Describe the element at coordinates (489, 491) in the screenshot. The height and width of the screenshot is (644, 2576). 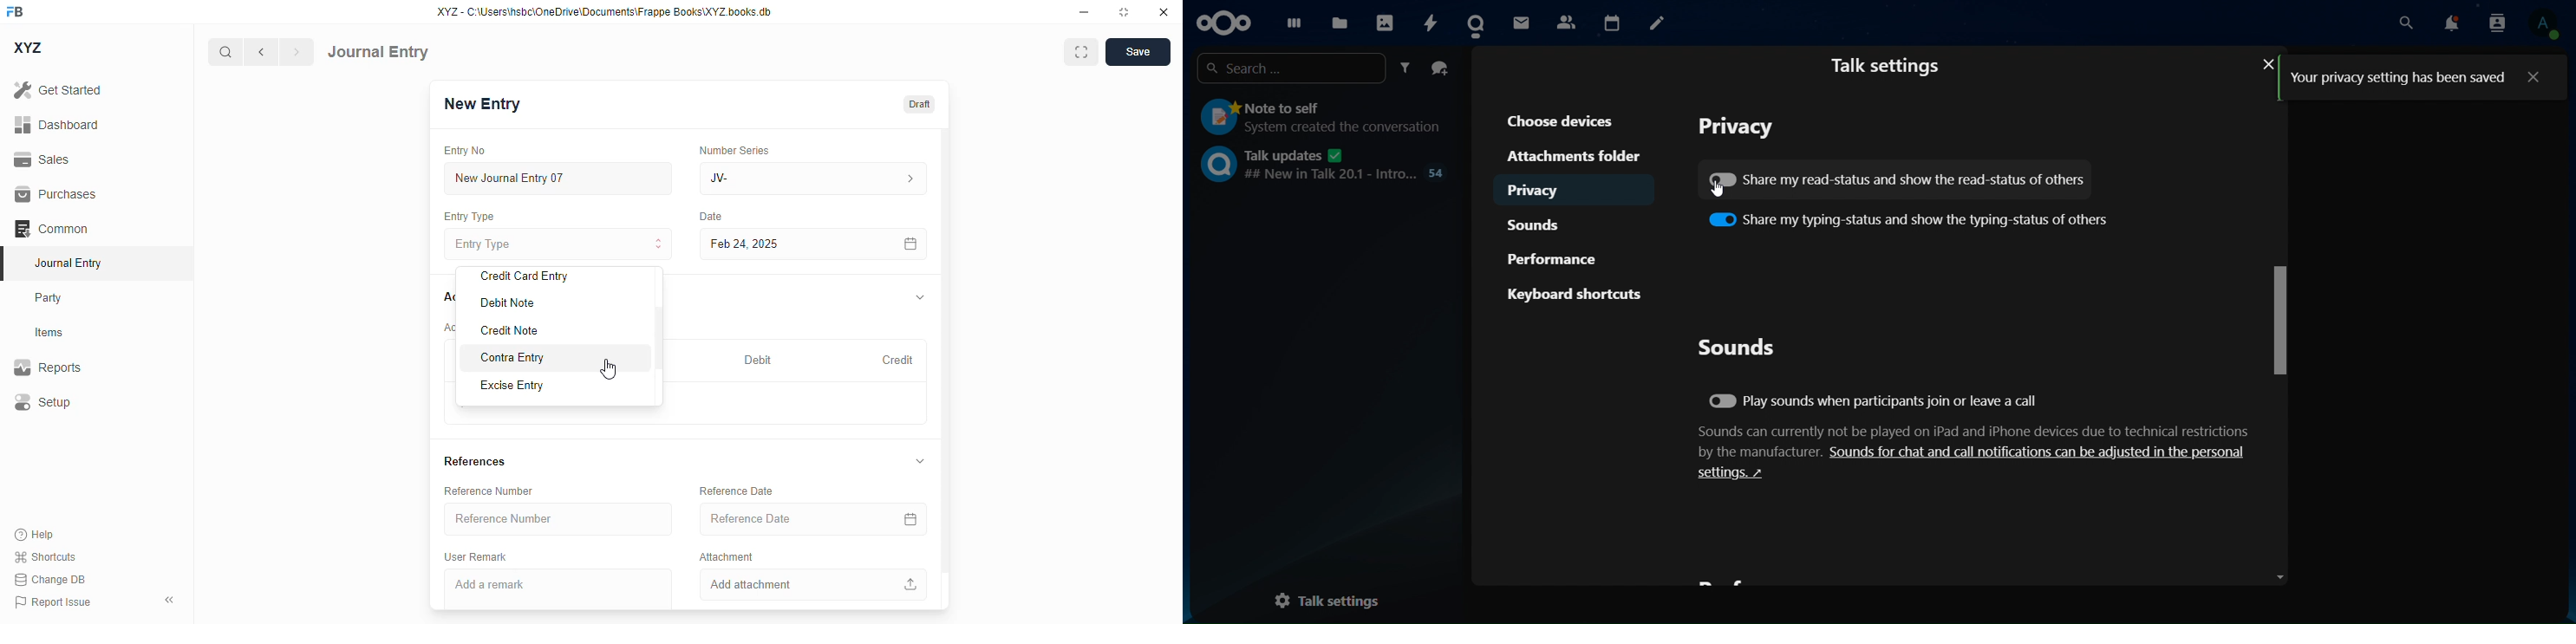
I see `reference number` at that location.